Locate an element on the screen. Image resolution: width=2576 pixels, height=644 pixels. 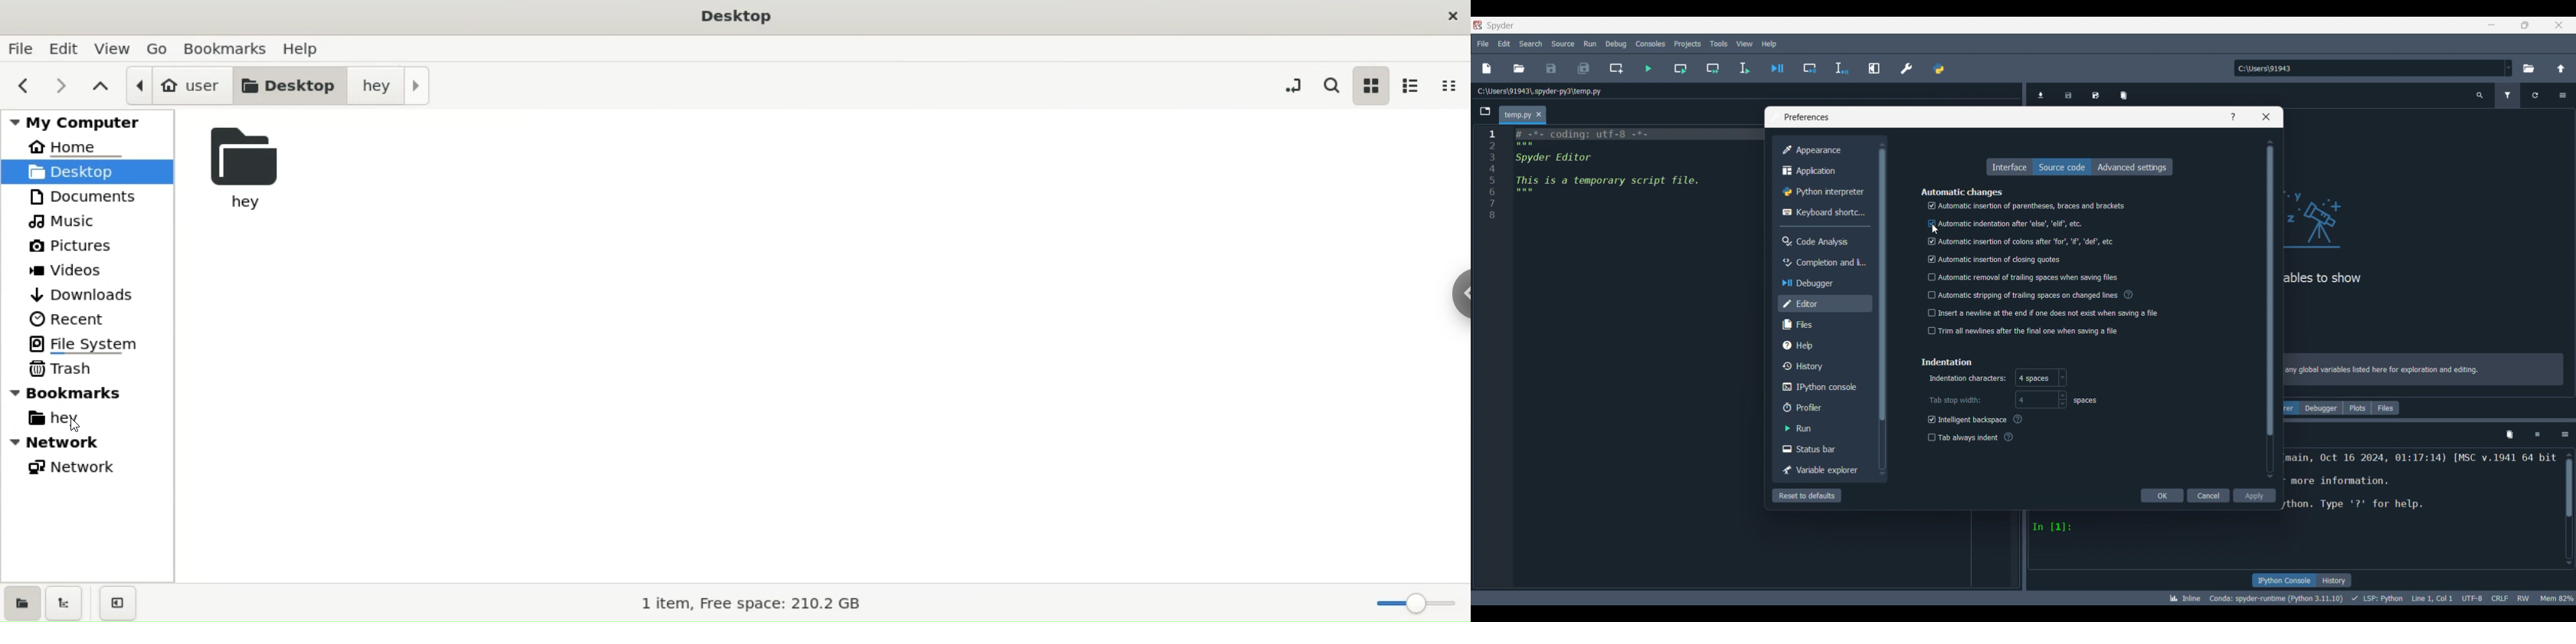
Save file is located at coordinates (1551, 69).